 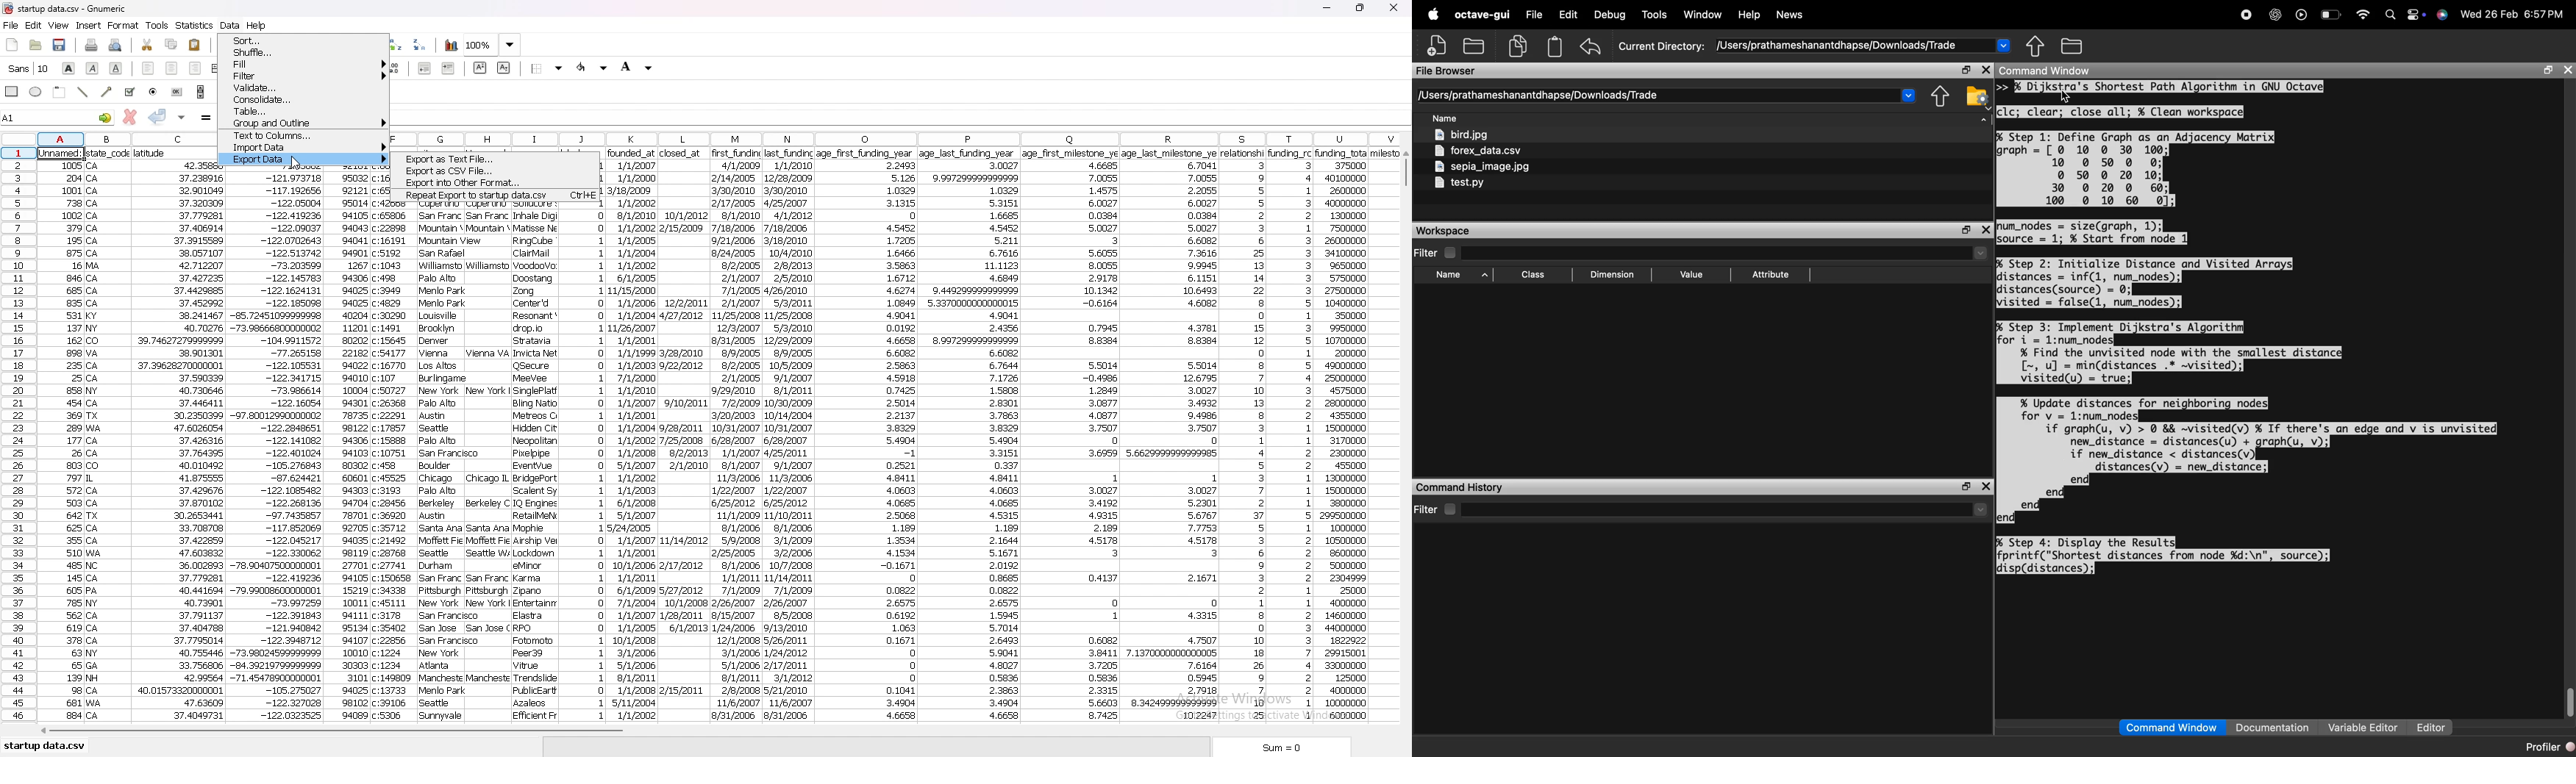 What do you see at coordinates (60, 91) in the screenshot?
I see `frame` at bounding box center [60, 91].